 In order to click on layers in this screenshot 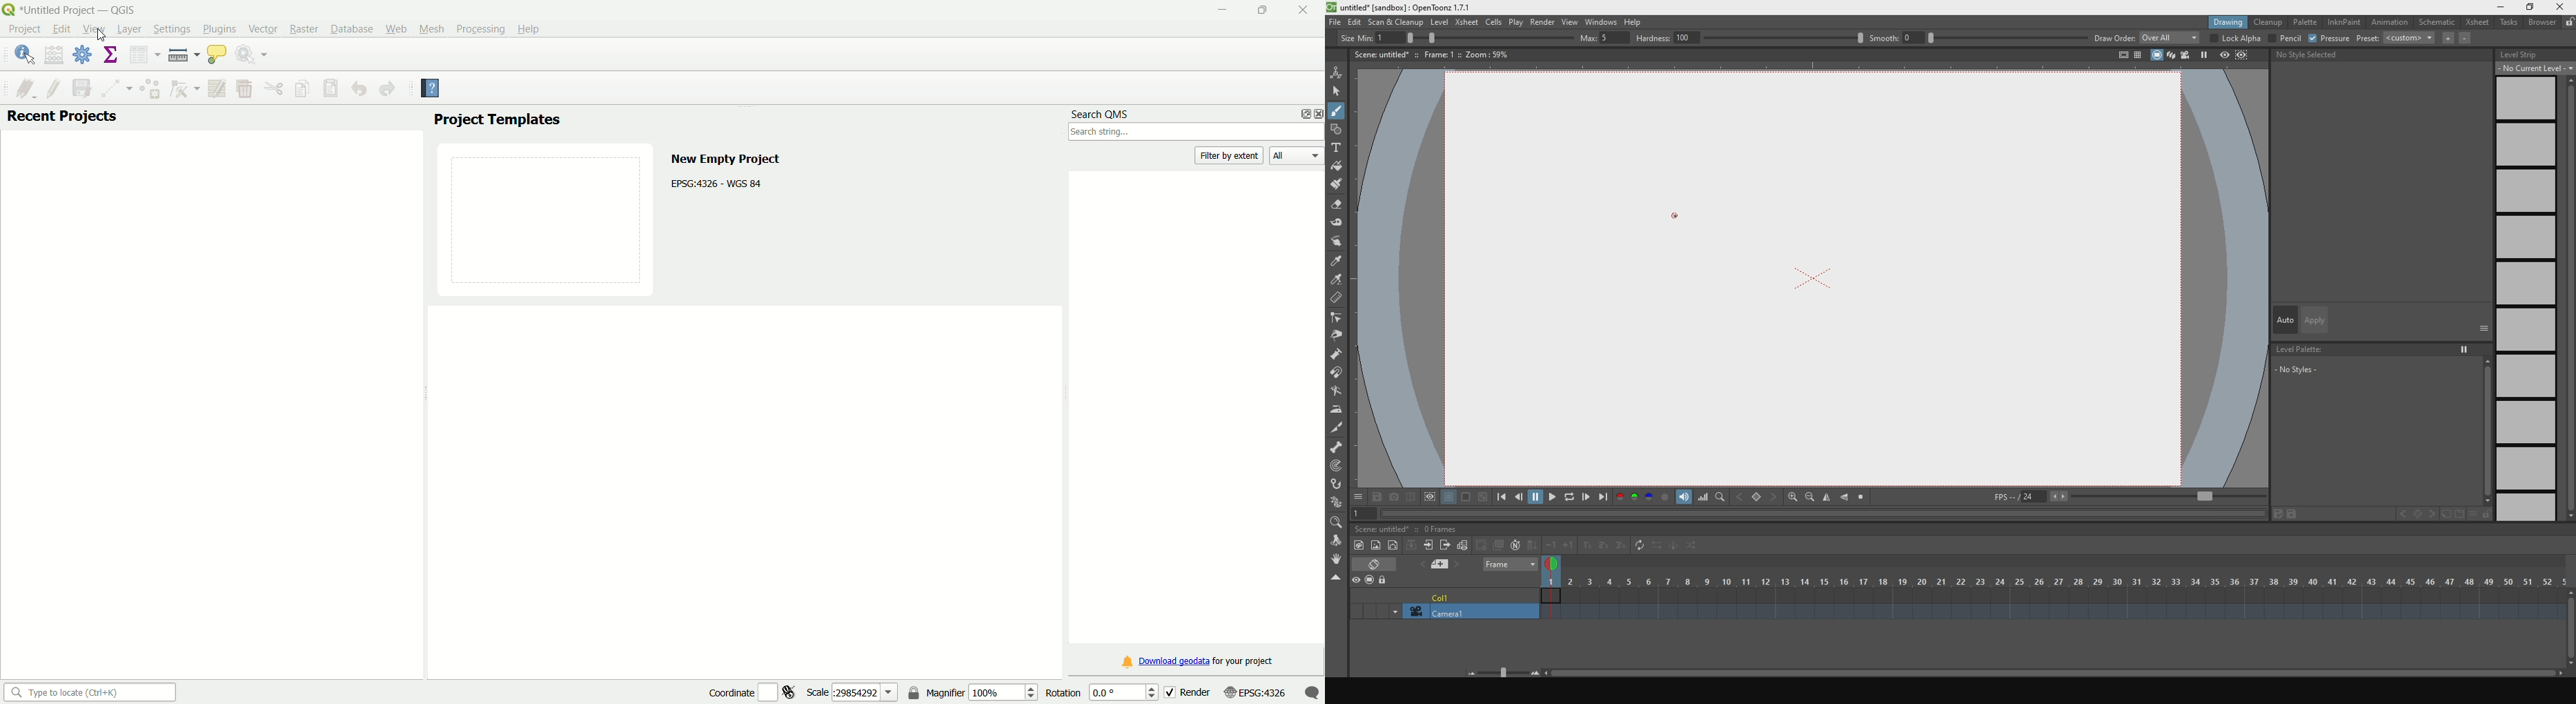, I will do `click(2170, 56)`.